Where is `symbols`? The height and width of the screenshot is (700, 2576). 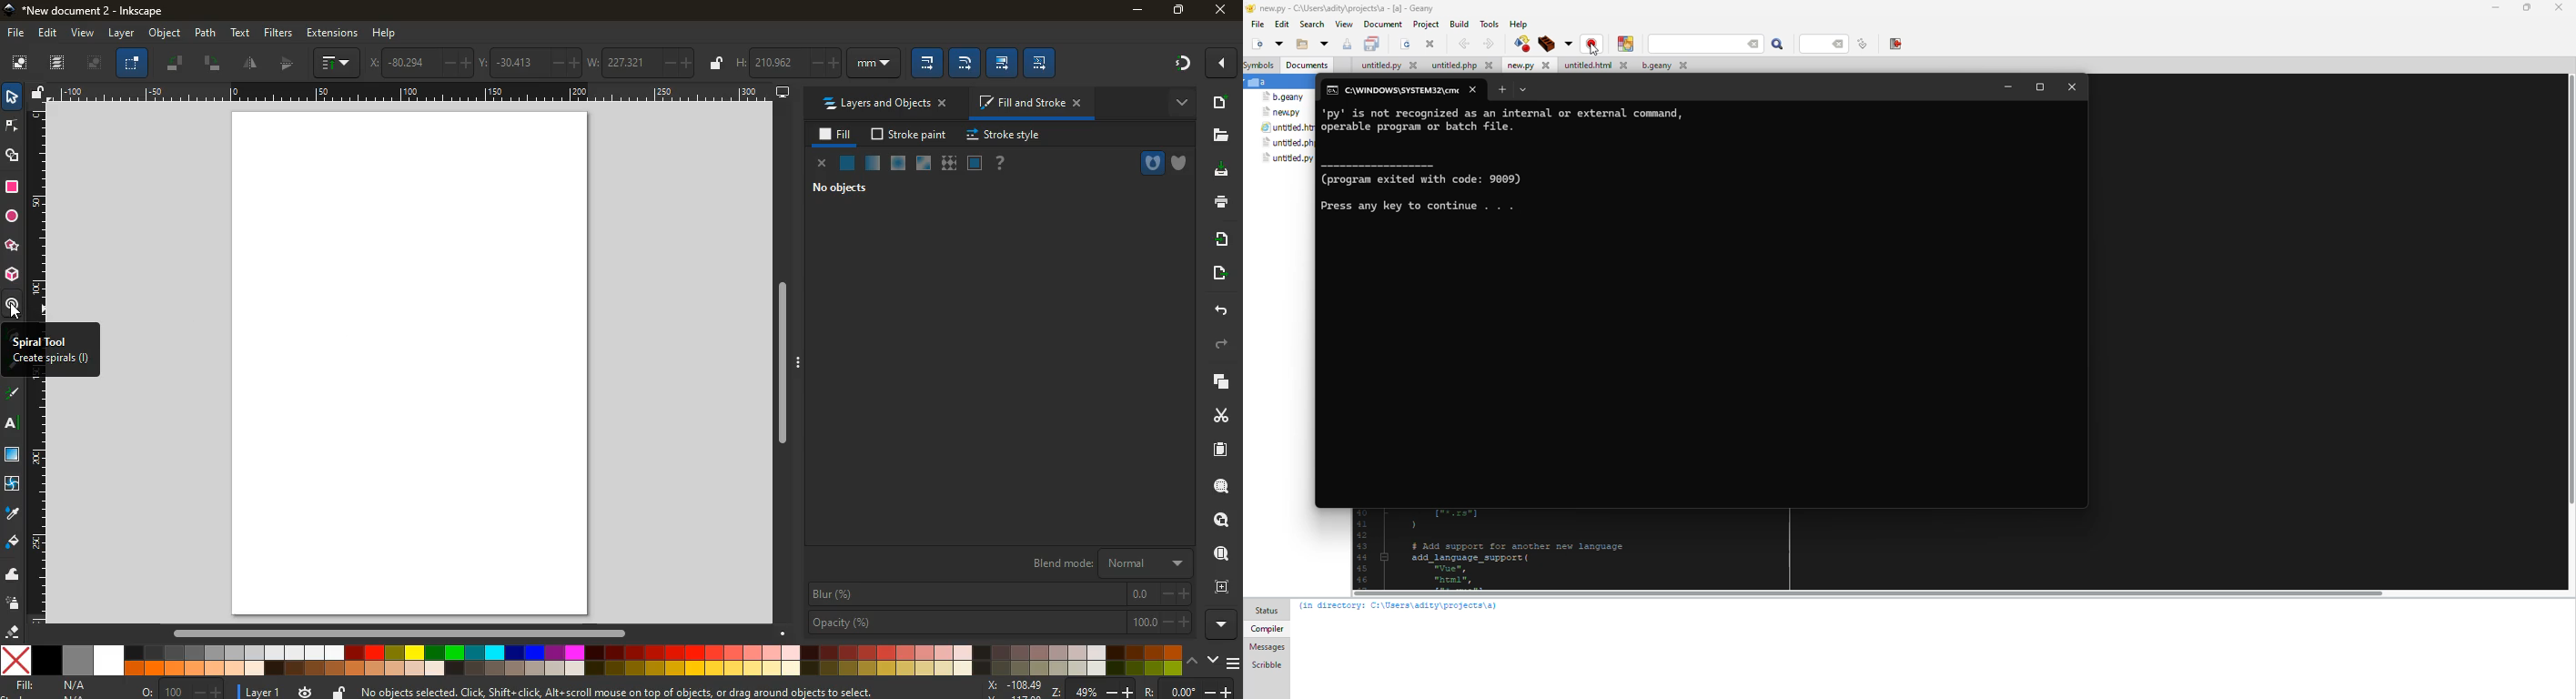 symbols is located at coordinates (1262, 65).